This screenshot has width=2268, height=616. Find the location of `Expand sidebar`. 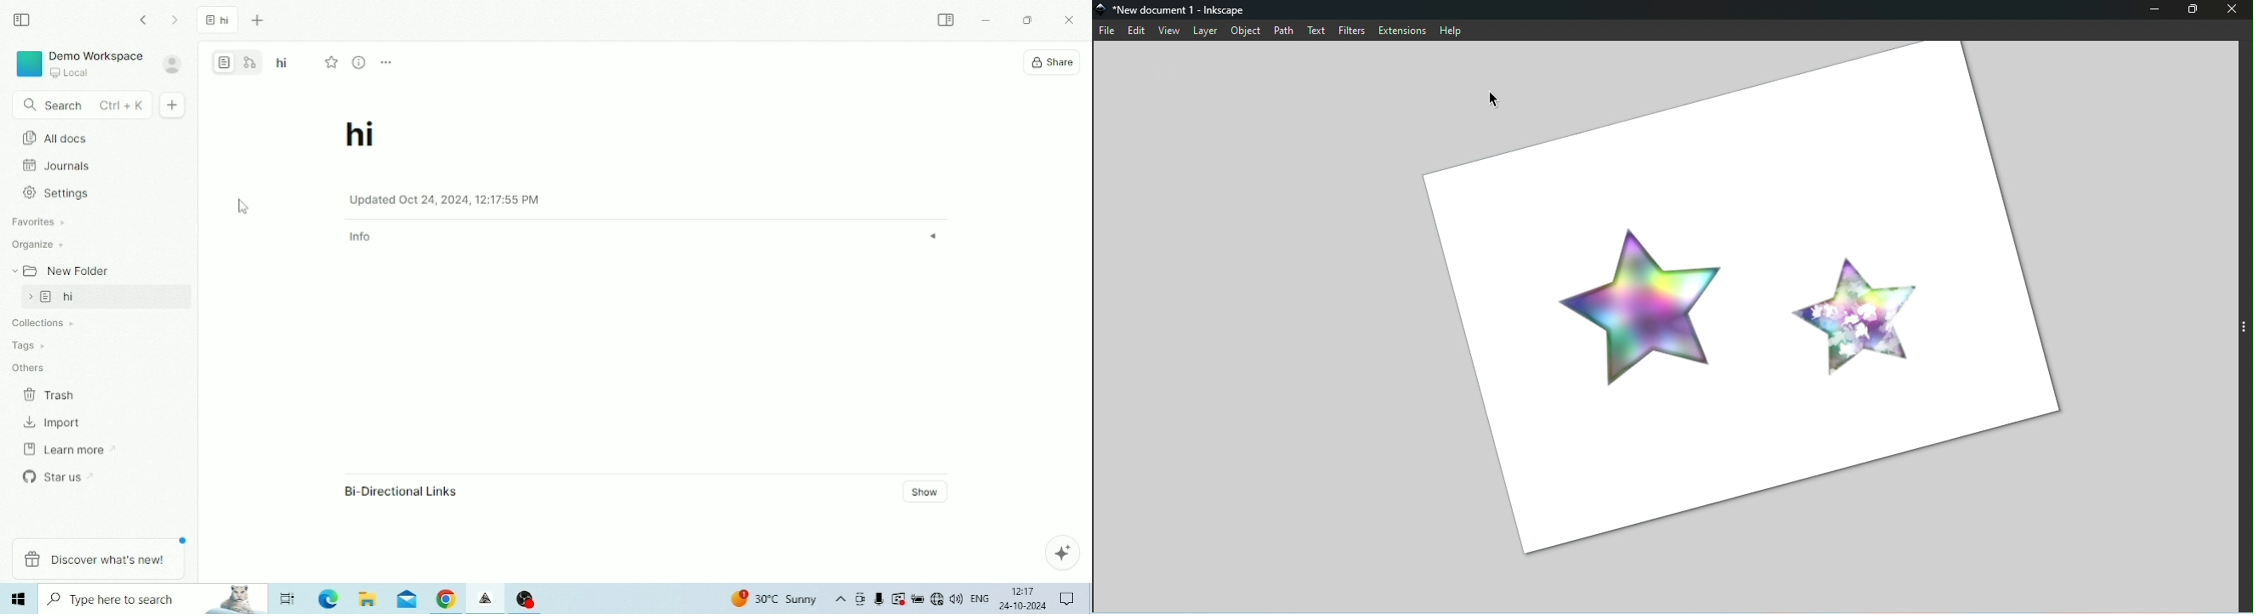

Expand sidebar is located at coordinates (947, 19).